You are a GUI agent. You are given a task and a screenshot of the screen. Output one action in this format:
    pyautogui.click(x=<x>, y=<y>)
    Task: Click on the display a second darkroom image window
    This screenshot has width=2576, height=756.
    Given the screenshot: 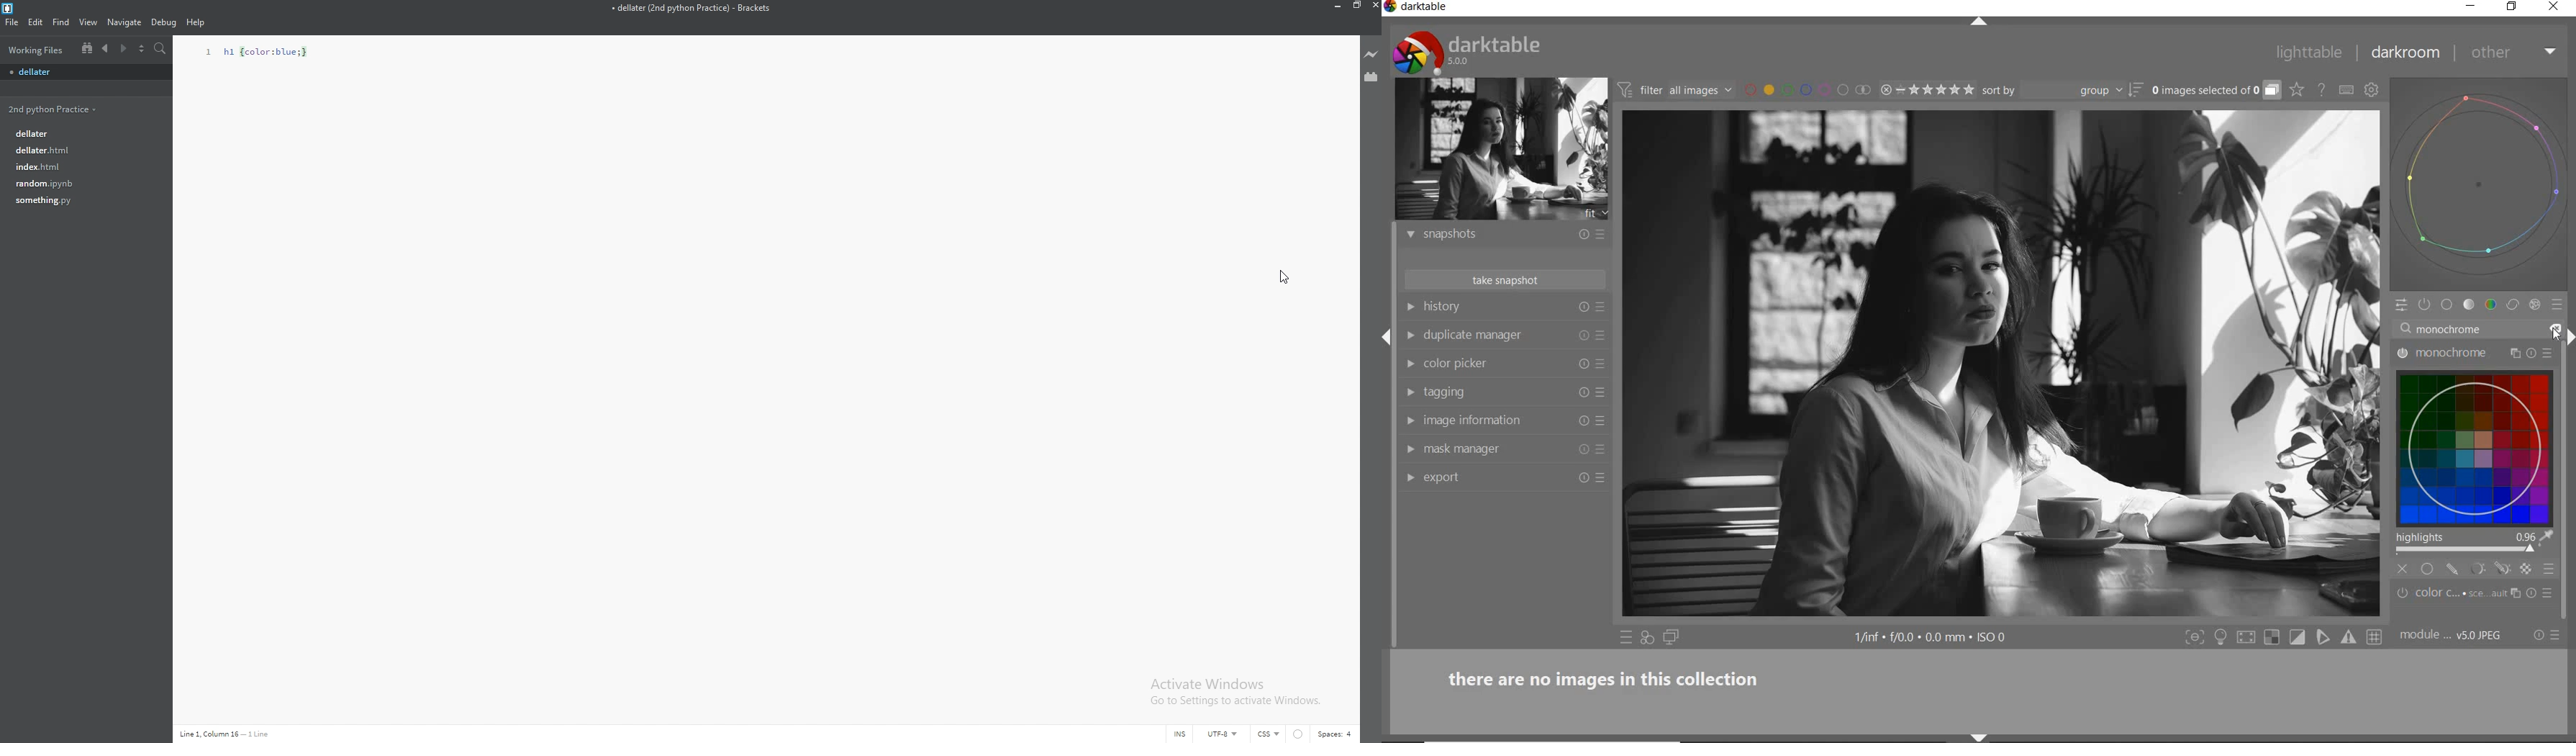 What is the action you would take?
    pyautogui.click(x=1672, y=638)
    